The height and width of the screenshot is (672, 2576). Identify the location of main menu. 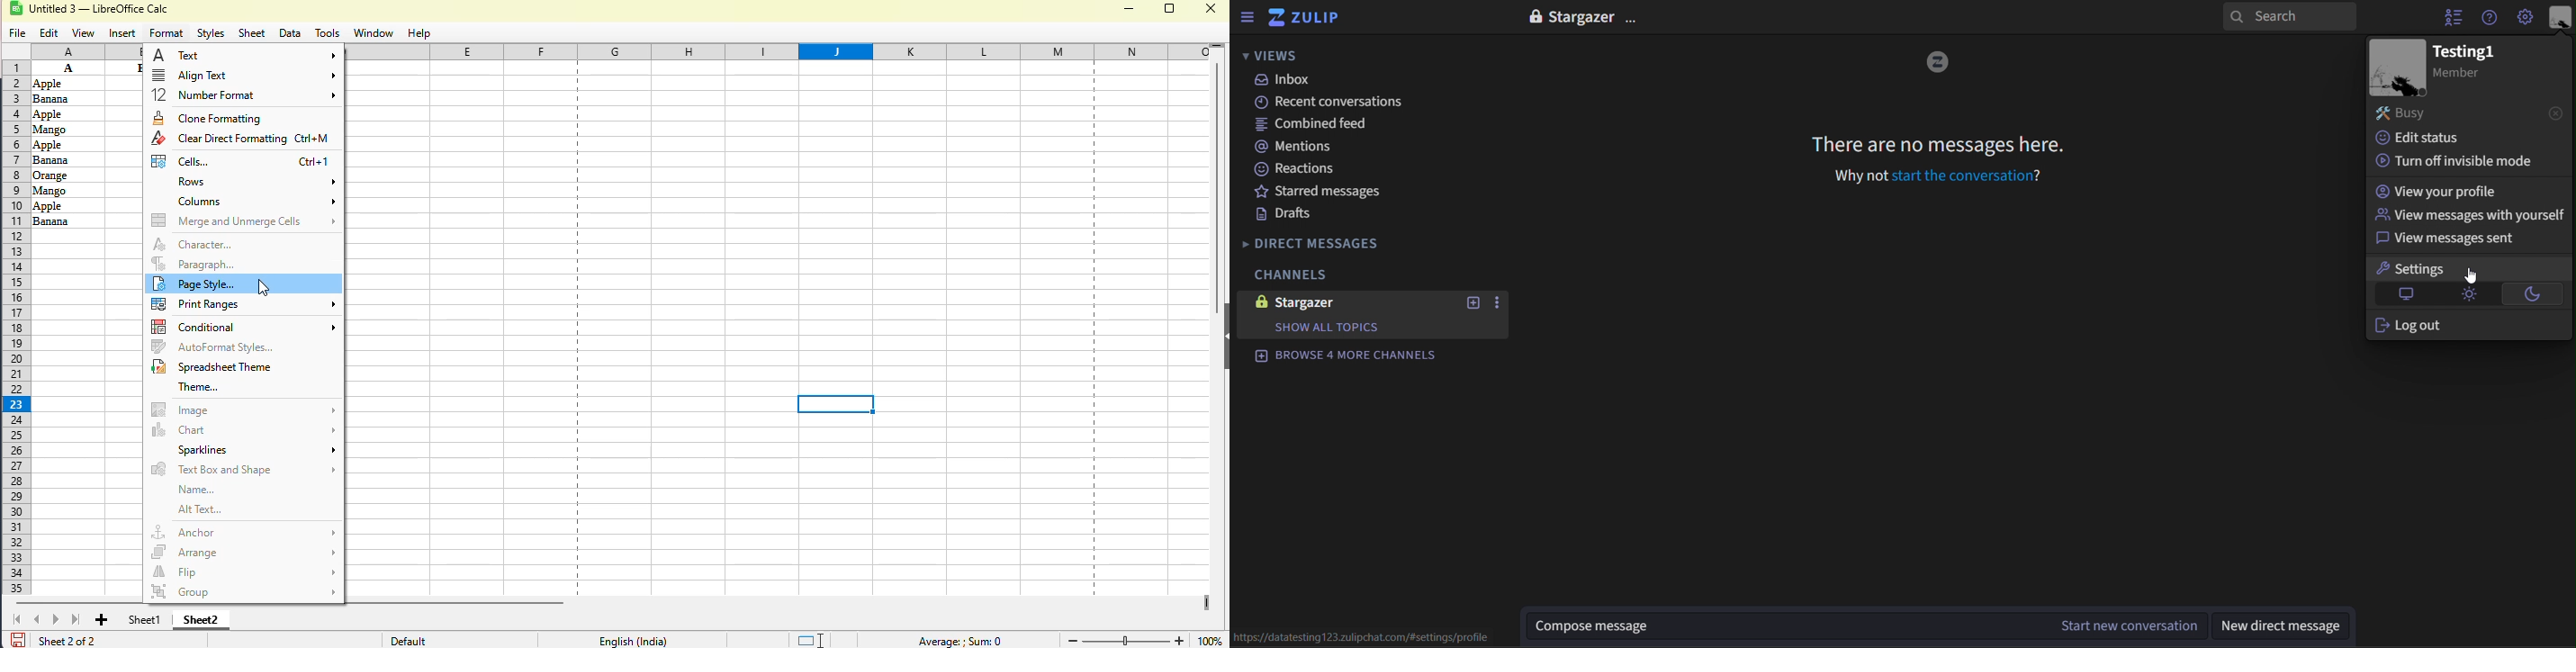
(2527, 17).